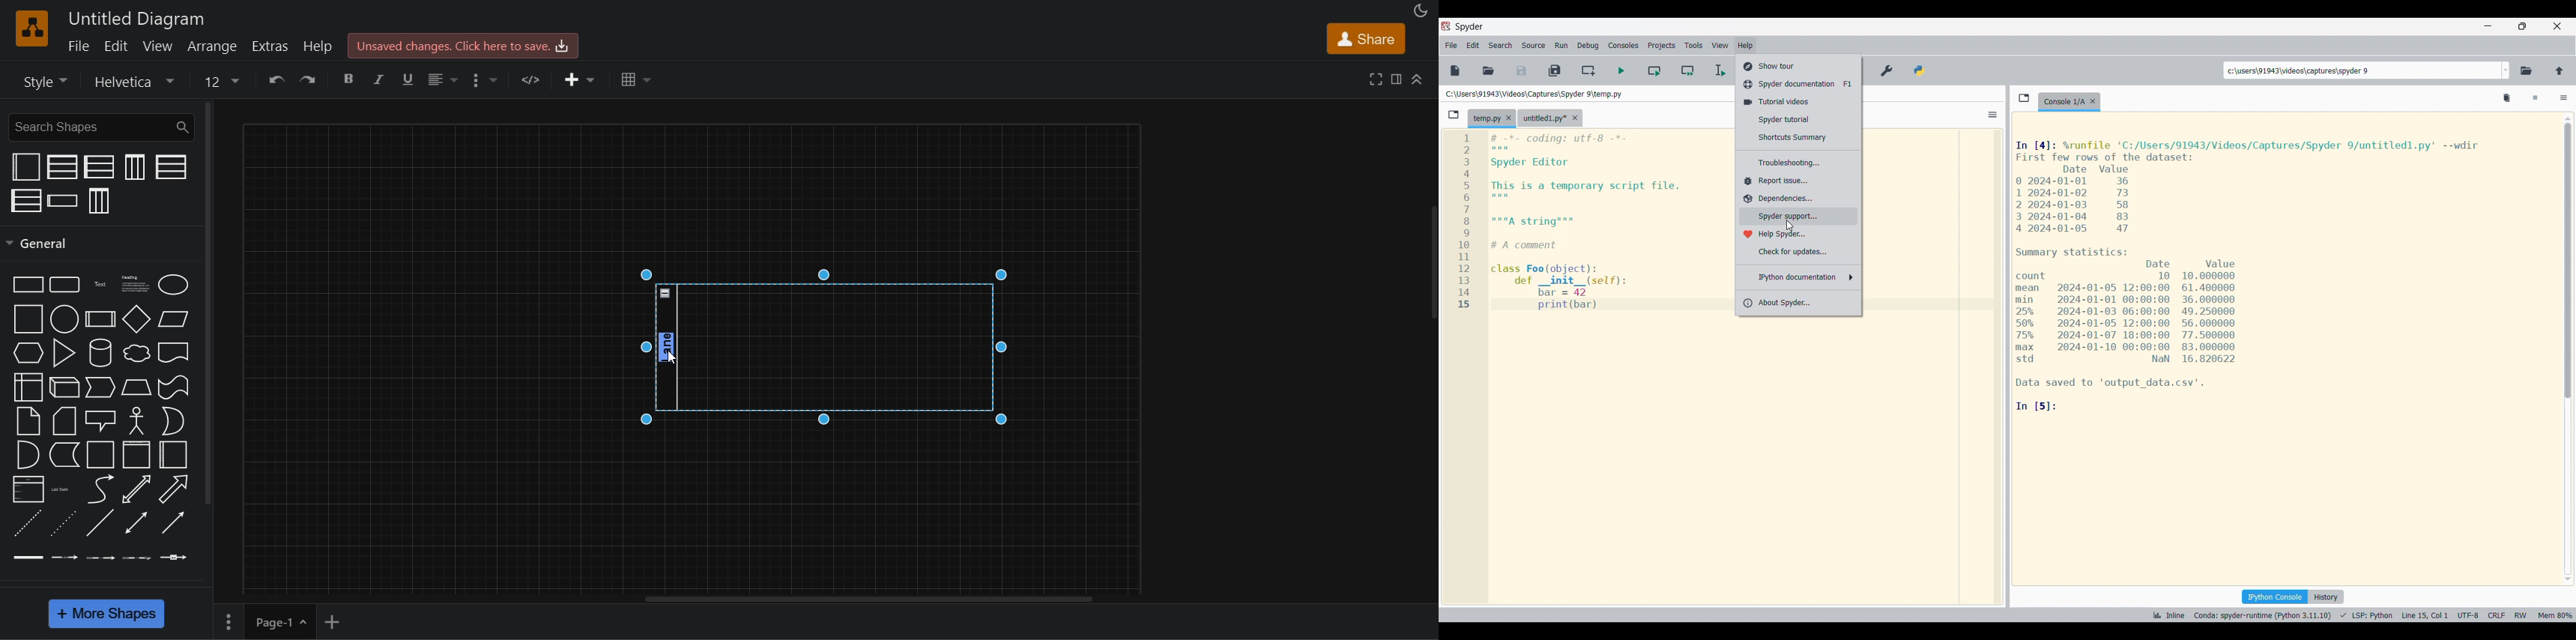  Describe the element at coordinates (1623, 46) in the screenshot. I see `Consoles menu` at that location.